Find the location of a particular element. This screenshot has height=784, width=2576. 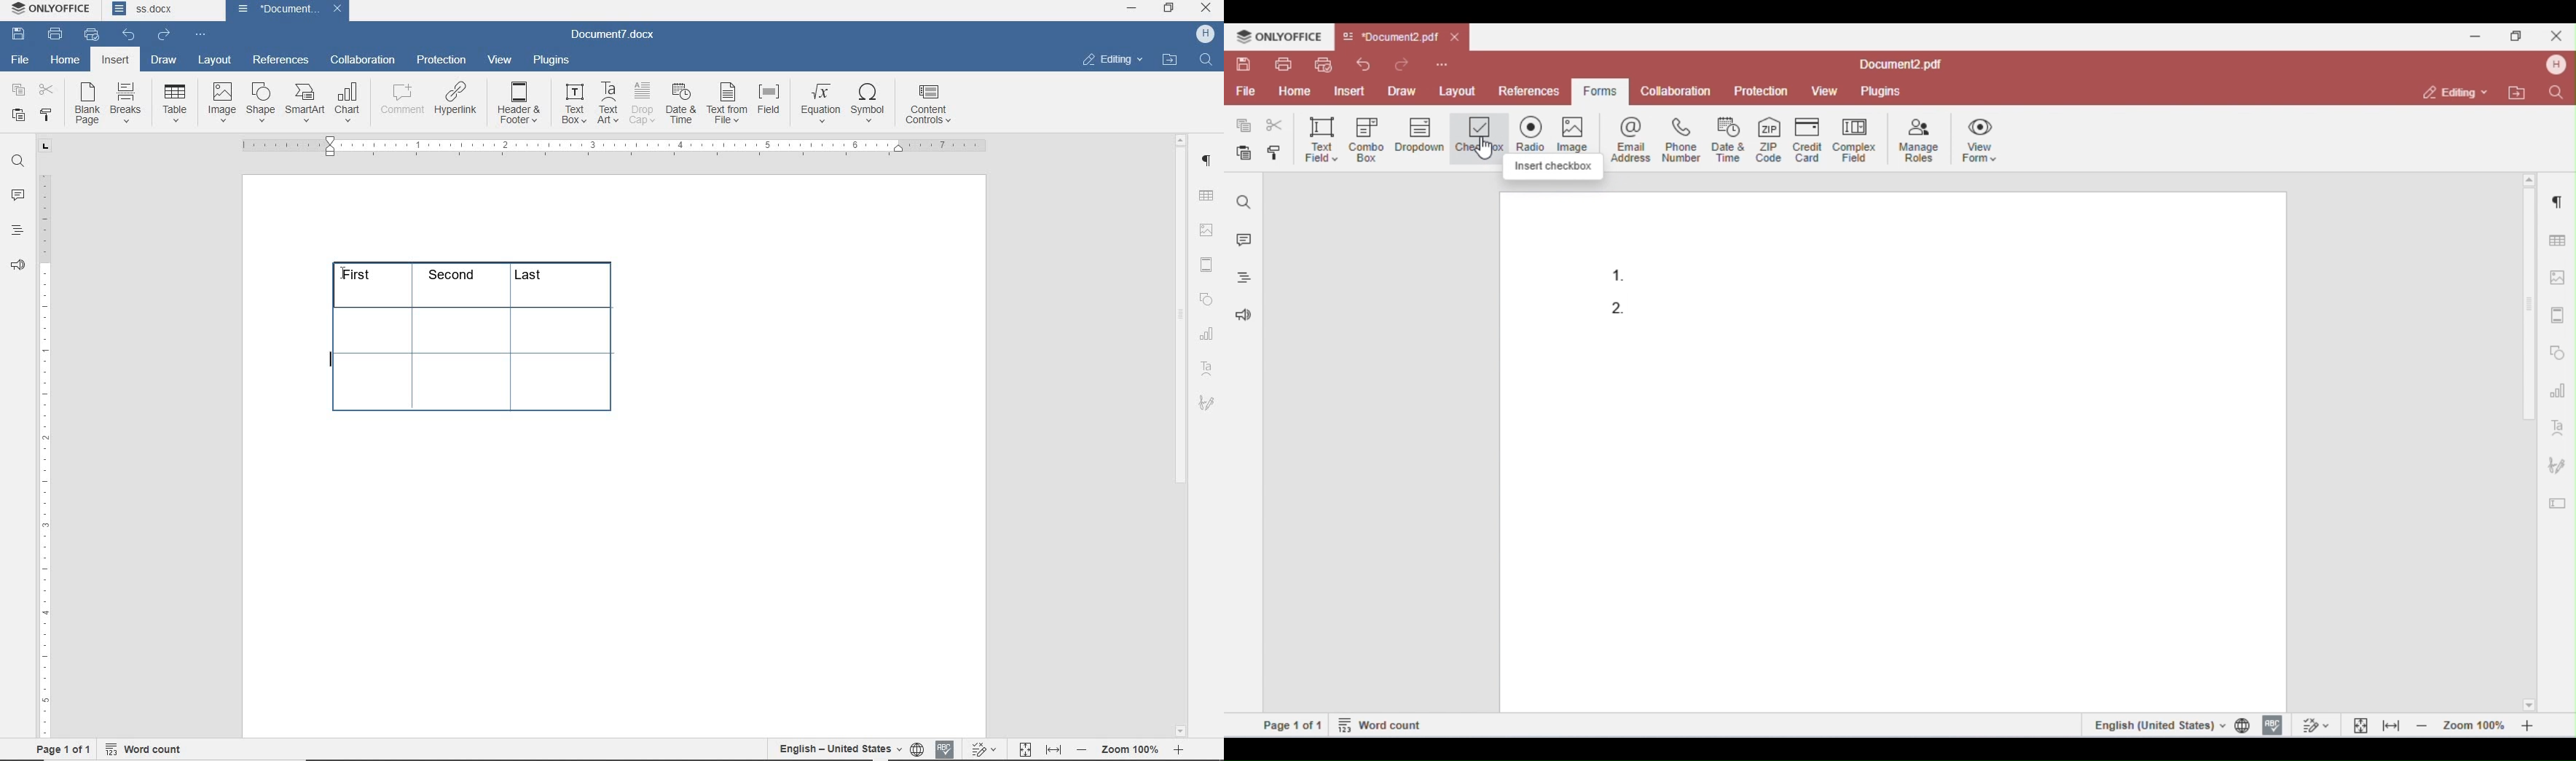

quick print is located at coordinates (91, 35).